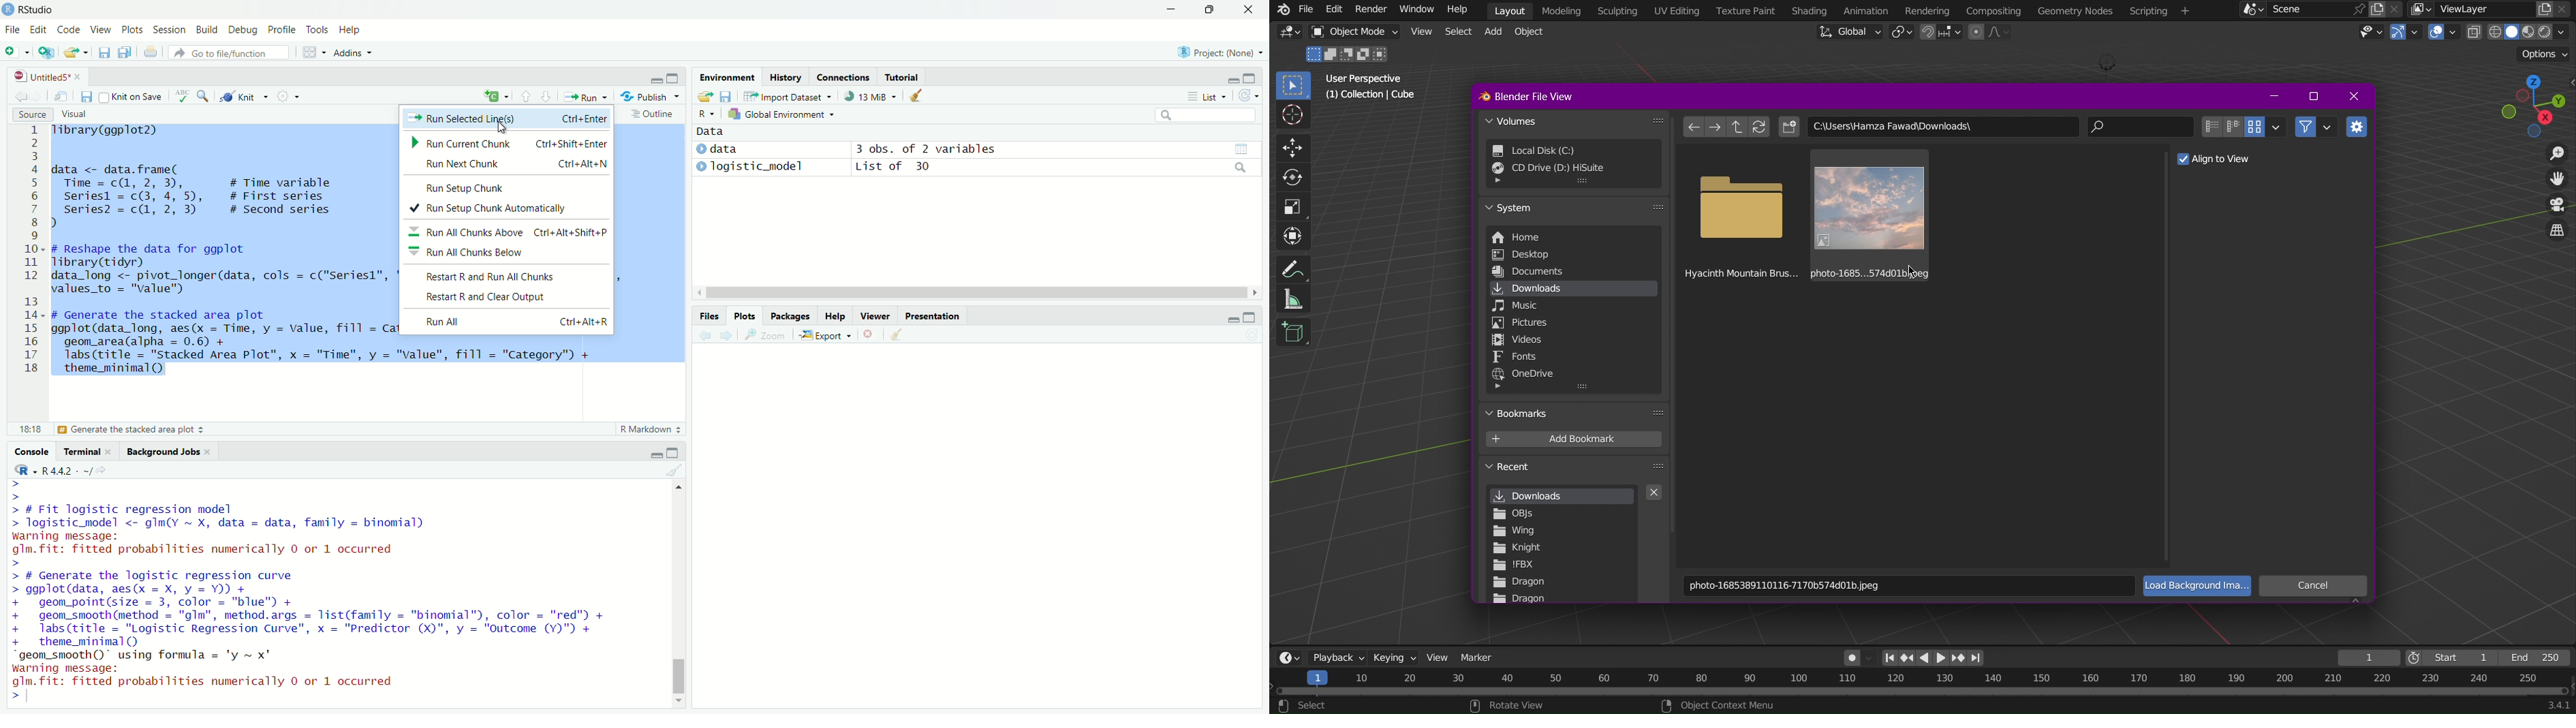 The image size is (2576, 728). I want to click on Session, so click(169, 30).